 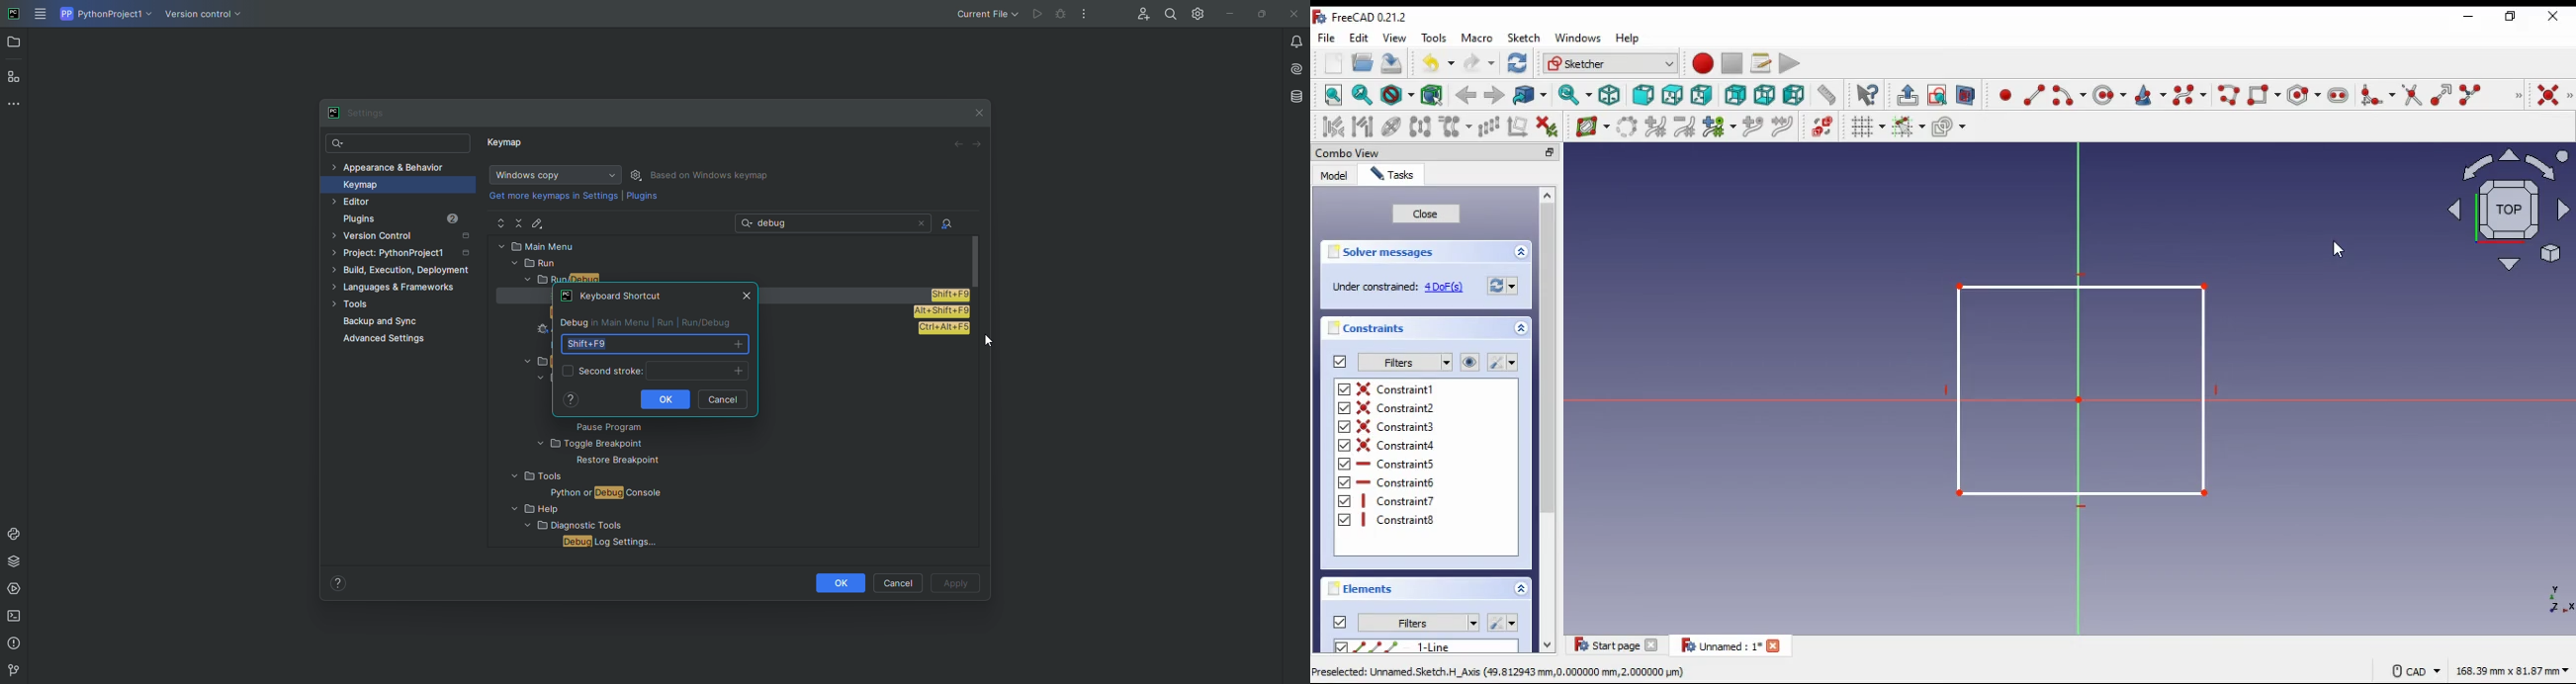 What do you see at coordinates (2505, 210) in the screenshot?
I see `select view` at bounding box center [2505, 210].